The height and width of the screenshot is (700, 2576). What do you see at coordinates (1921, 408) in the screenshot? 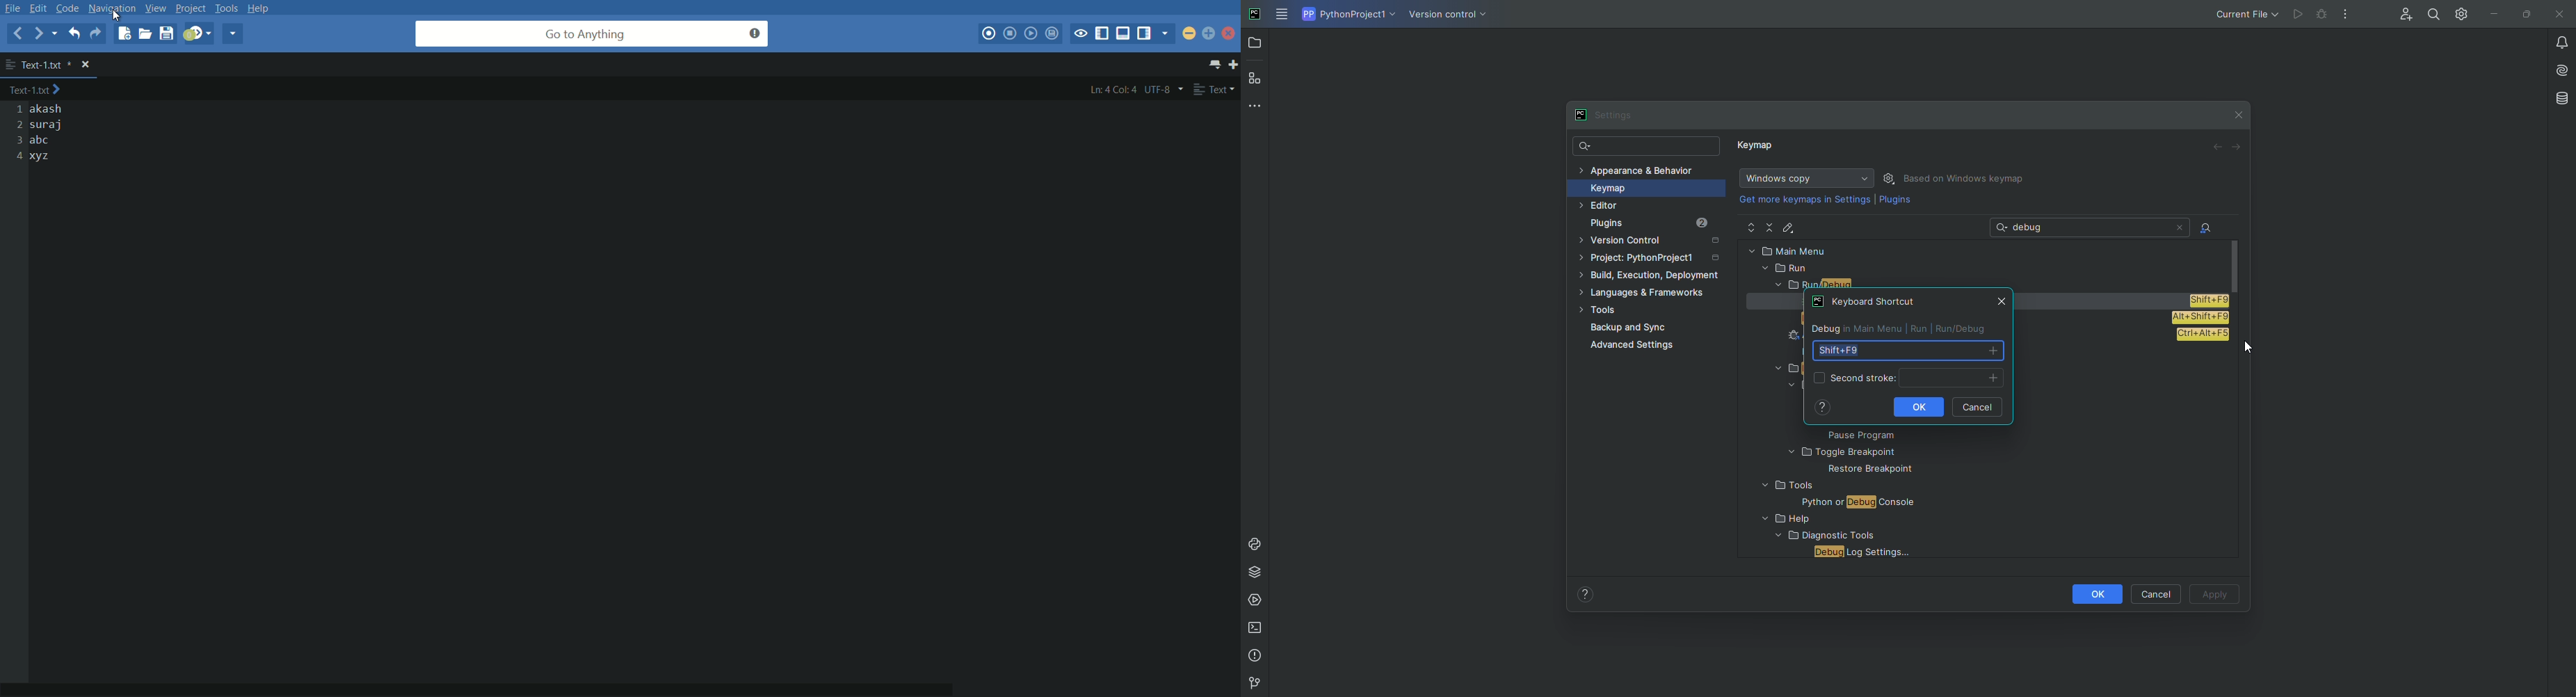
I see `Ok` at bounding box center [1921, 408].